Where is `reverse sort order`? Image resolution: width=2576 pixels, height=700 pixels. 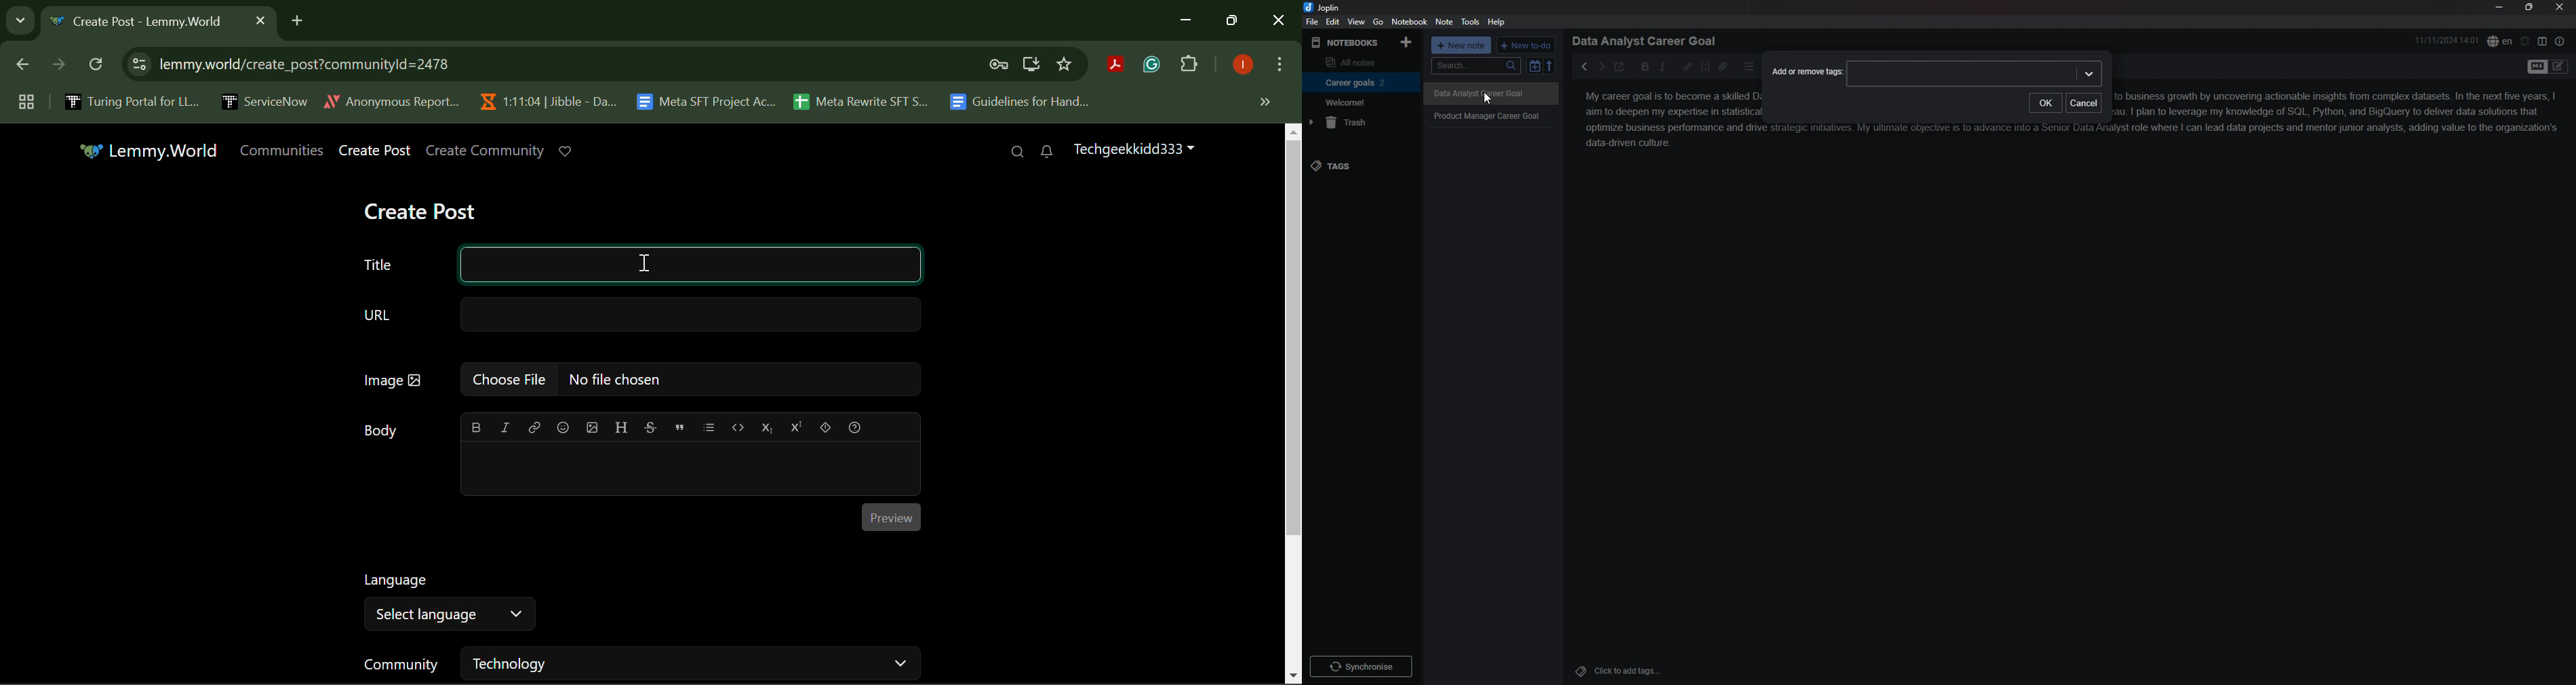
reverse sort order is located at coordinates (1550, 65).